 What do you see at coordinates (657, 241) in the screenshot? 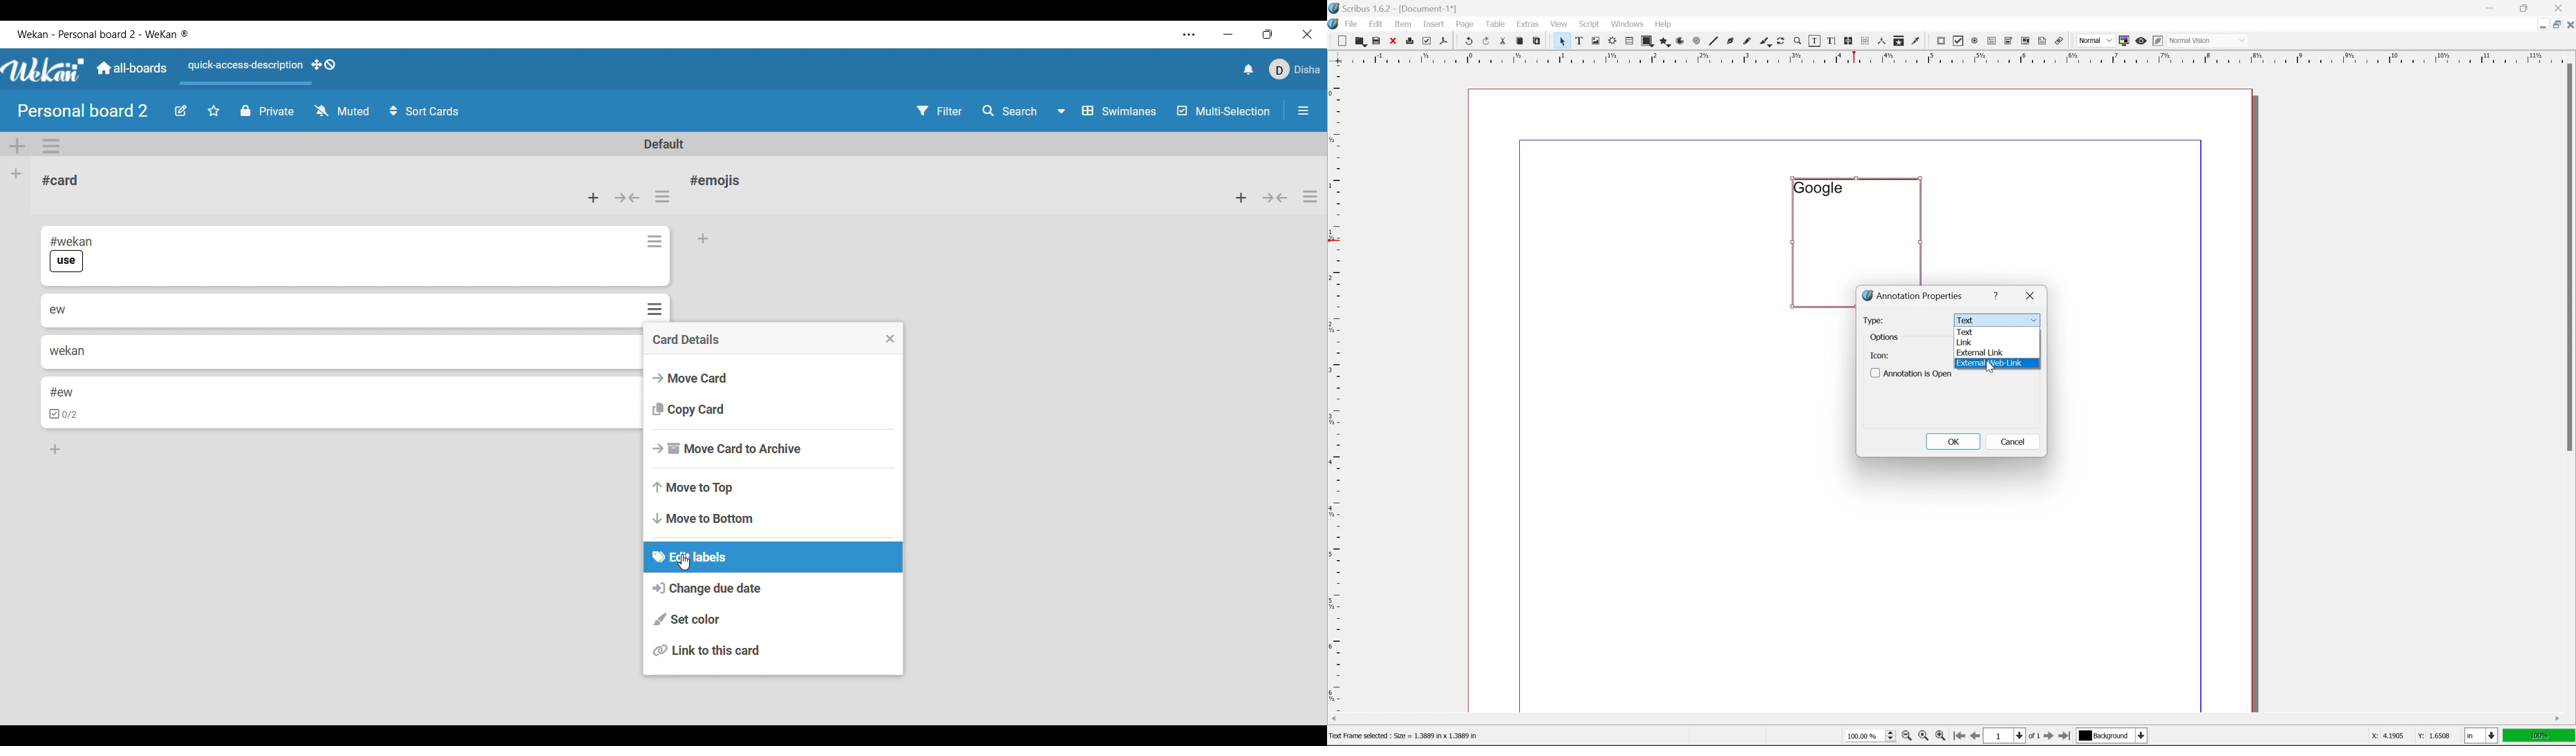
I see `Card actions for respective card` at bounding box center [657, 241].